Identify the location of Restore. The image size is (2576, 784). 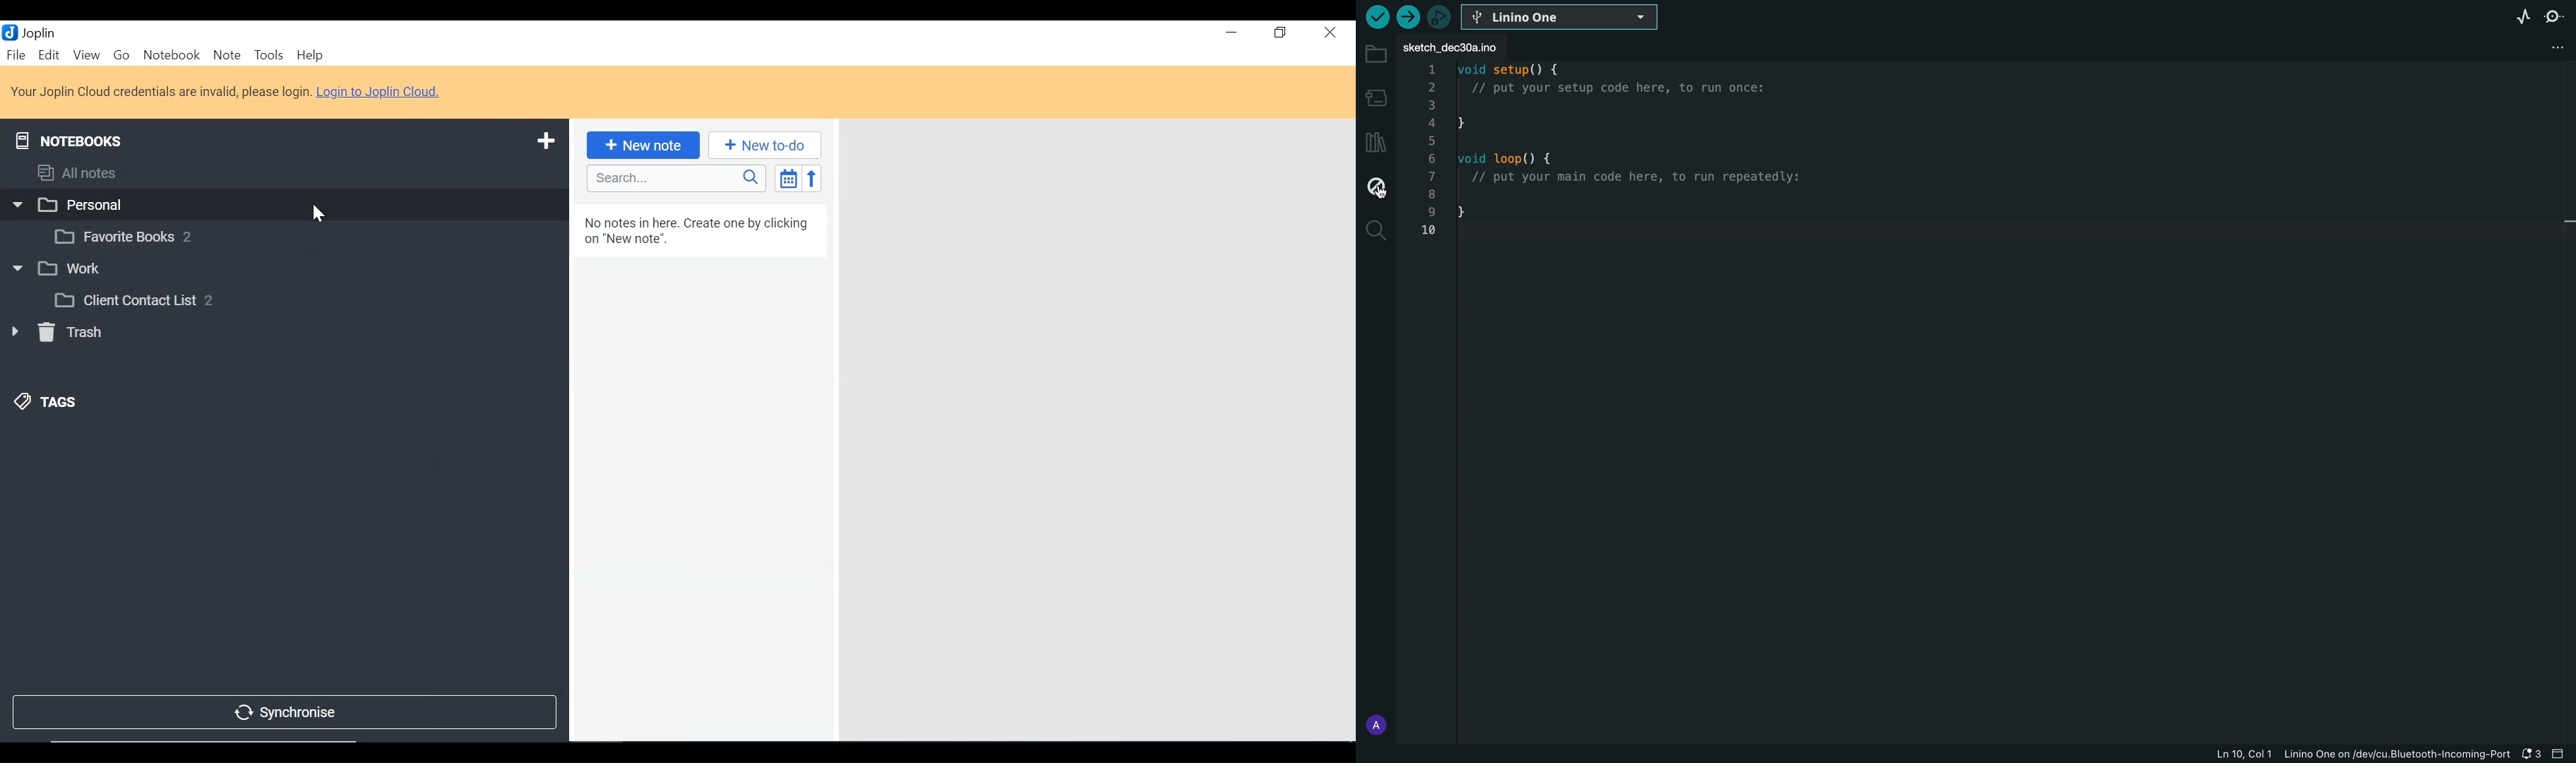
(1280, 35).